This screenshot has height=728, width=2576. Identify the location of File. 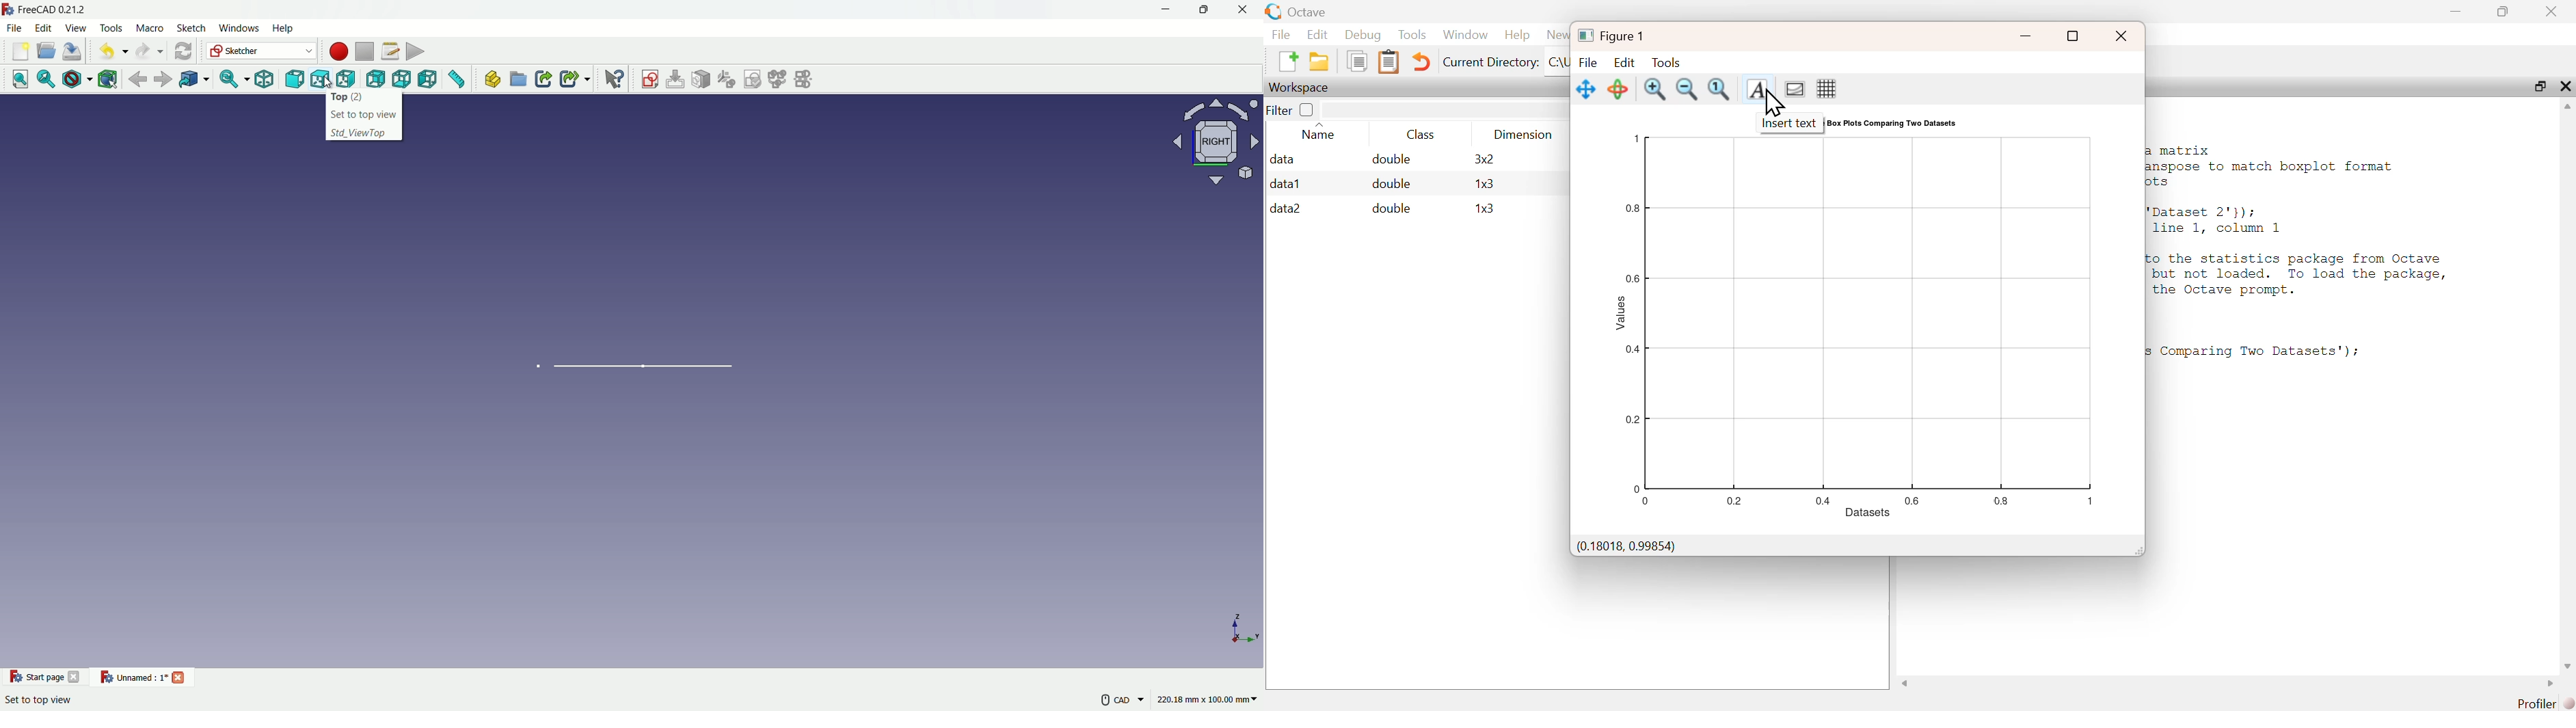
(1282, 34).